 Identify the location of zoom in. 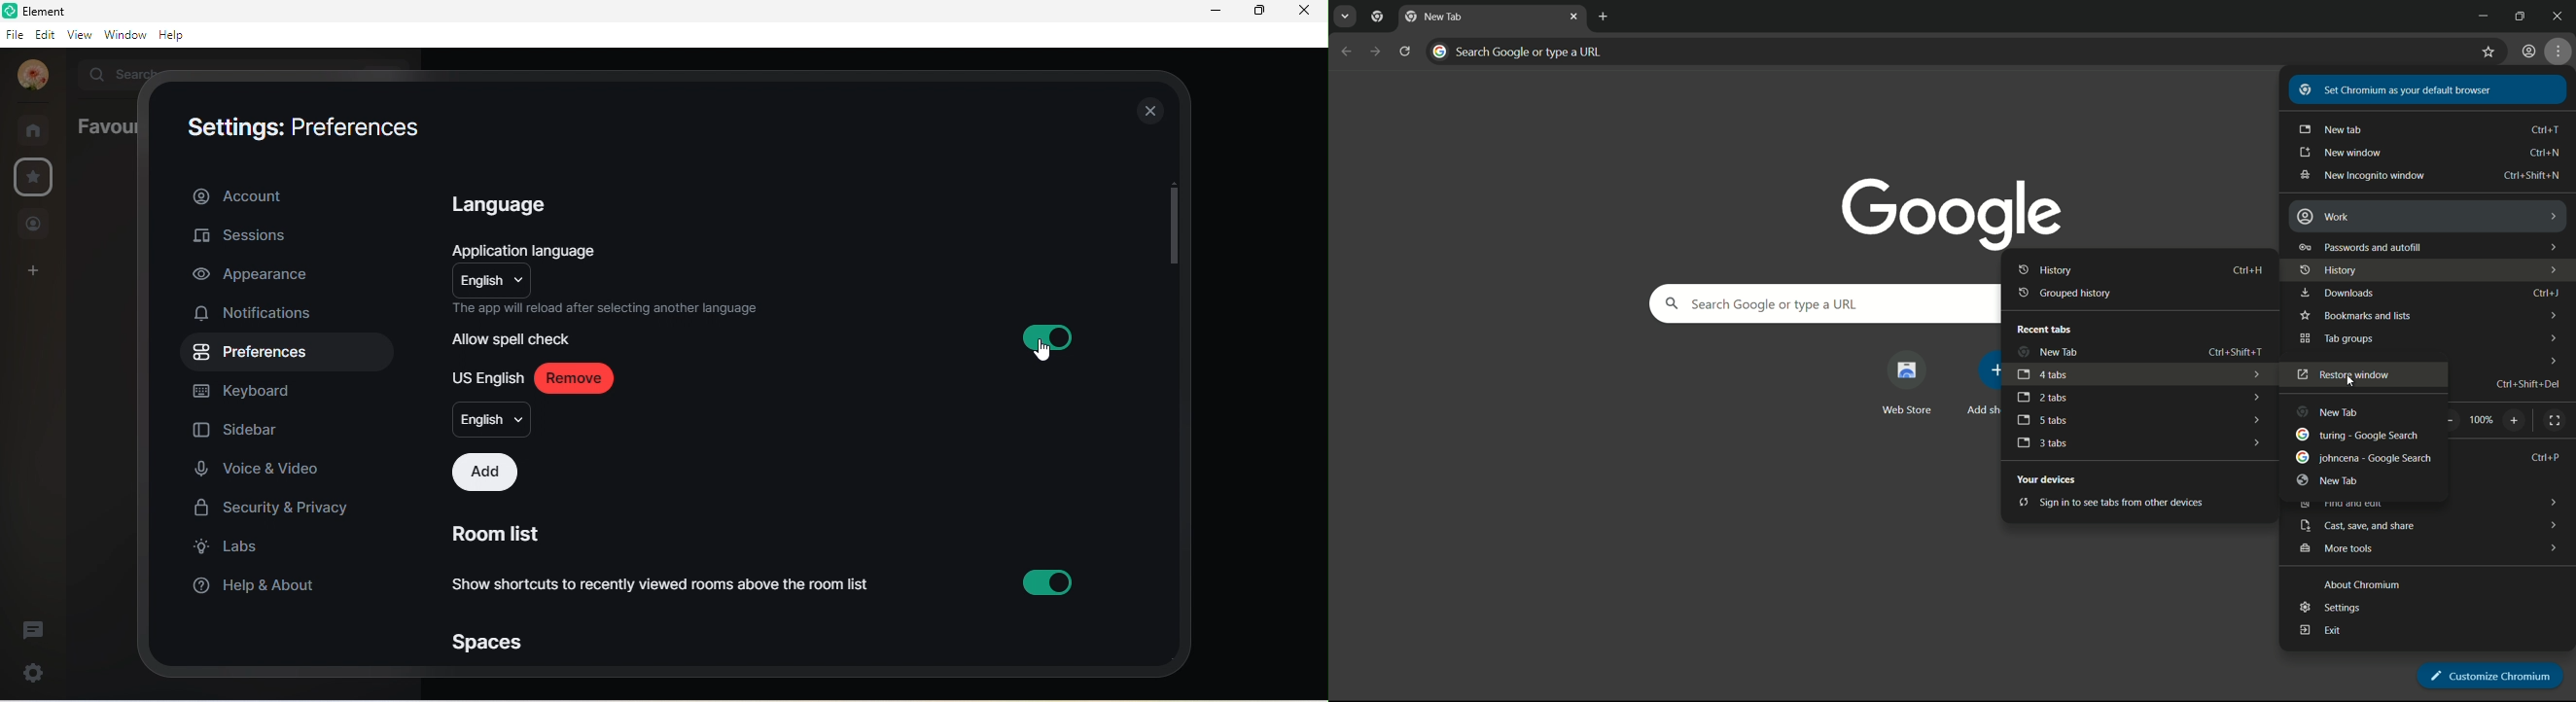
(2516, 420).